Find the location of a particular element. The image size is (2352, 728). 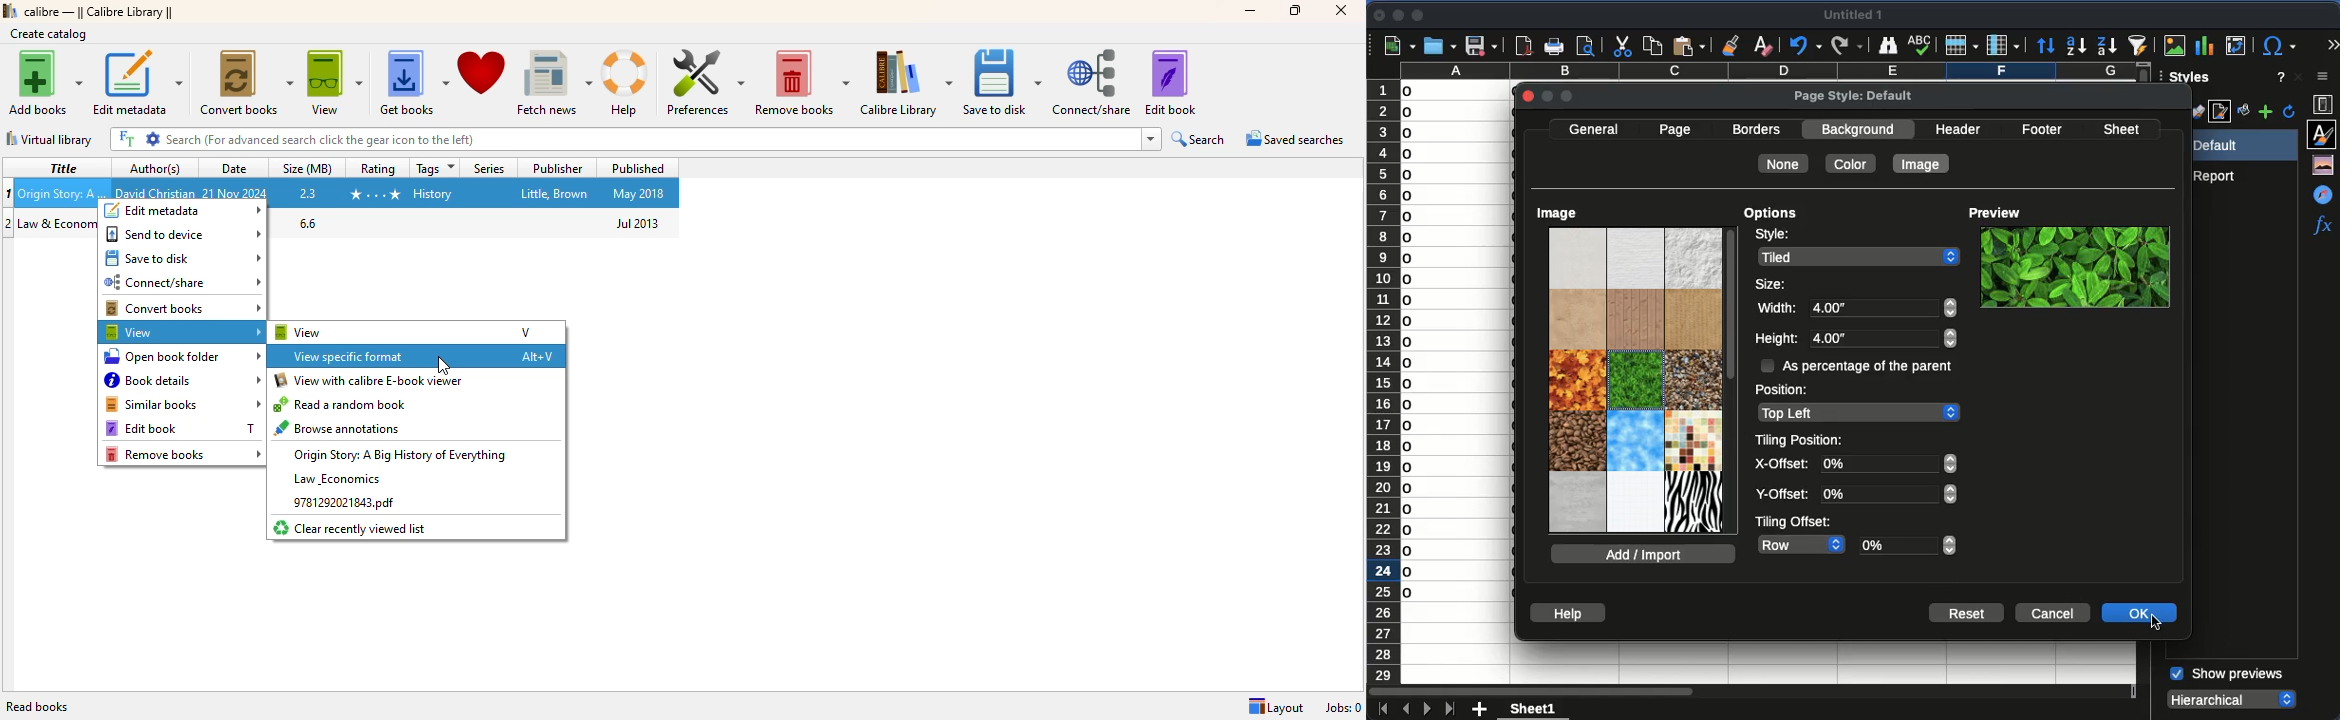

minimize is located at coordinates (1397, 15).